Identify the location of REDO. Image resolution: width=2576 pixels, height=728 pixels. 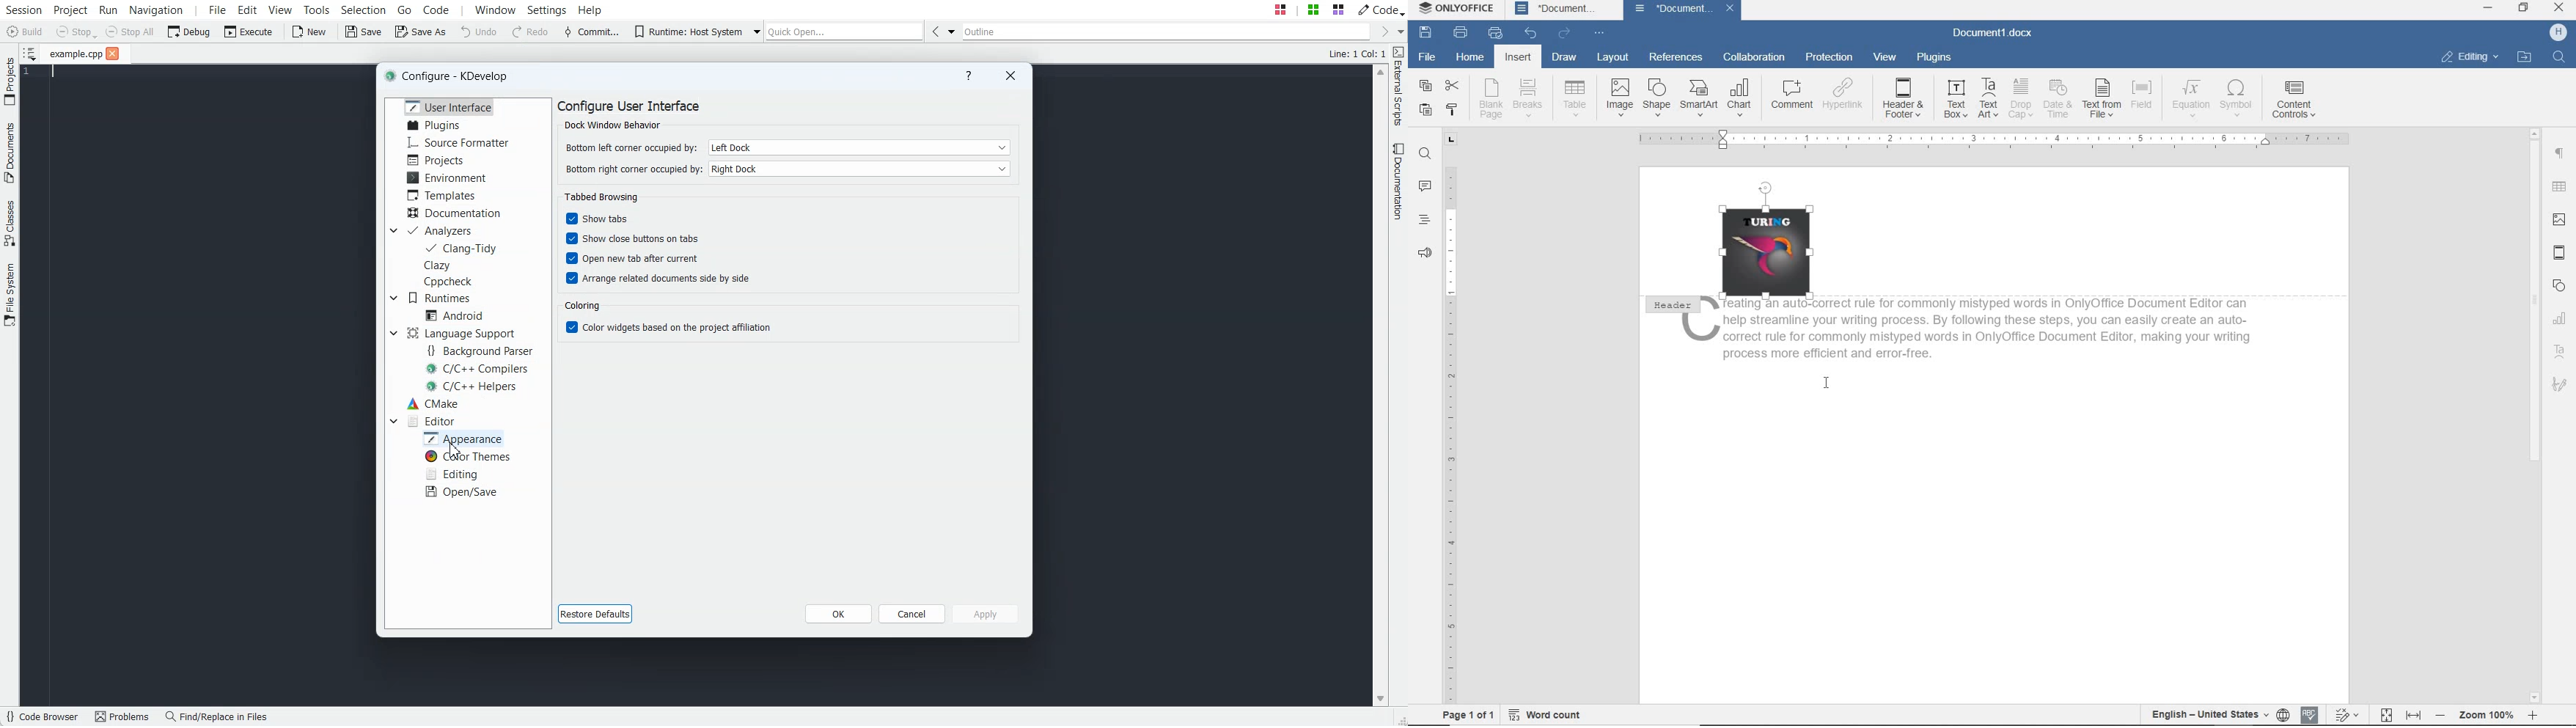
(1565, 33).